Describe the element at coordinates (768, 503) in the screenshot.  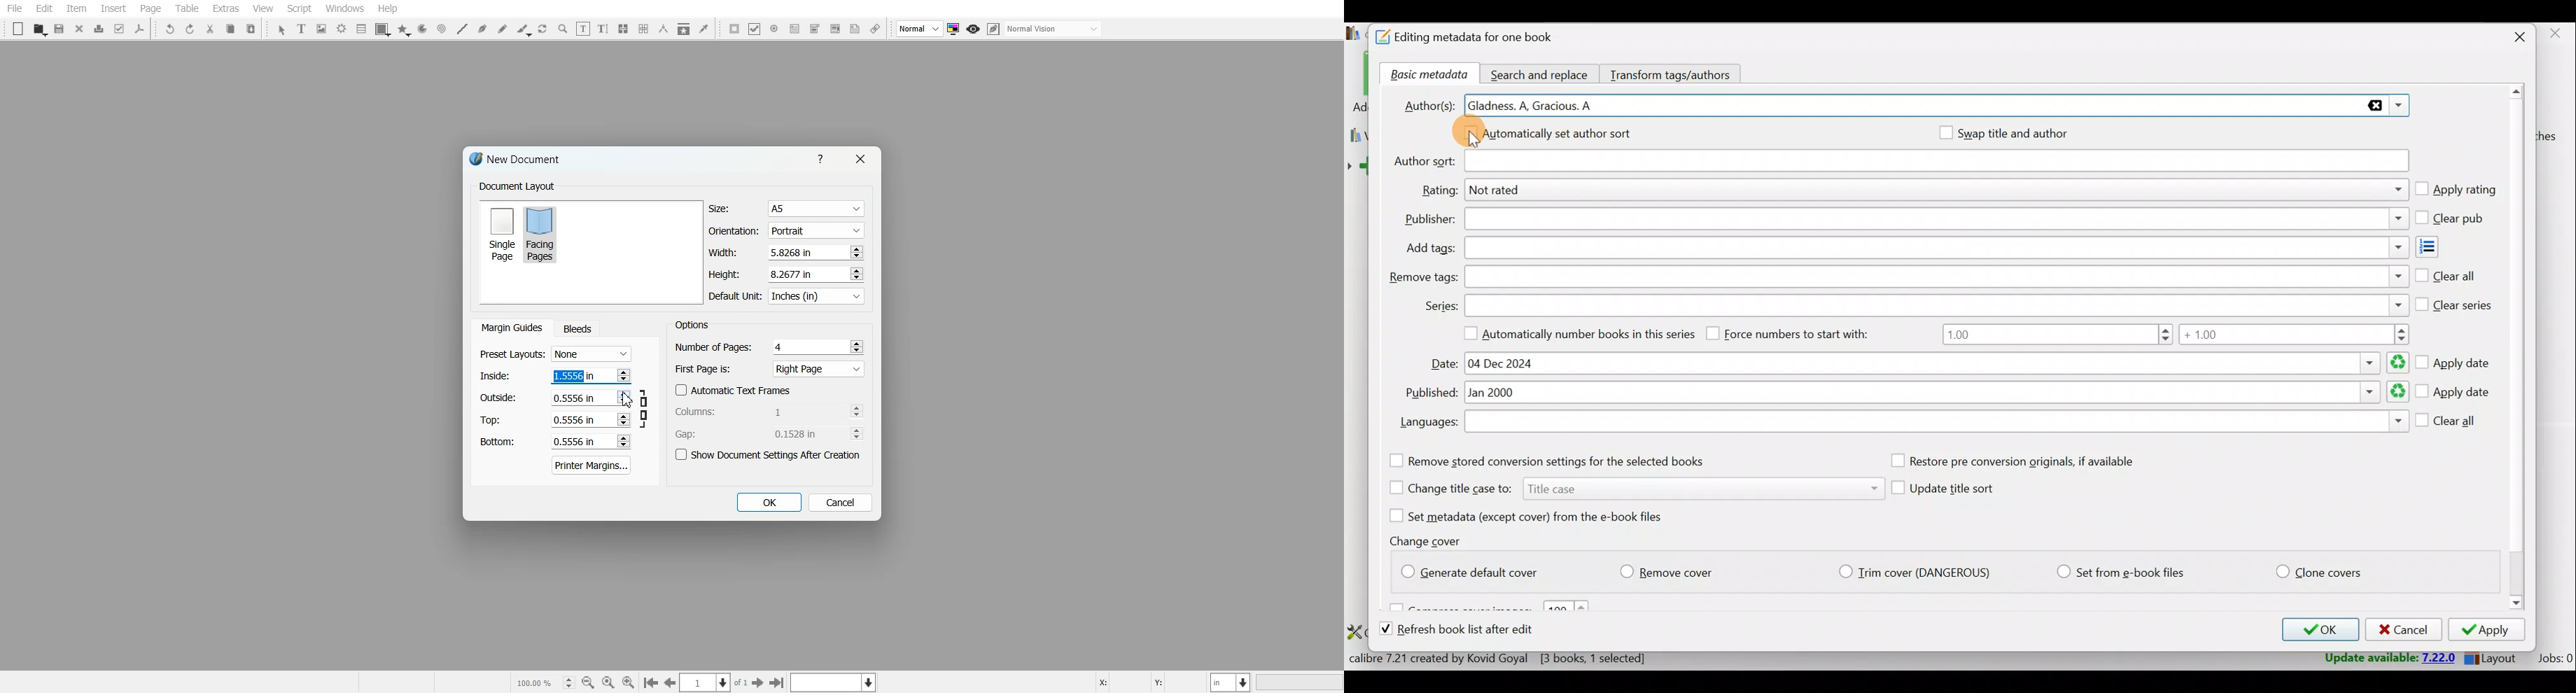
I see `OK` at that location.